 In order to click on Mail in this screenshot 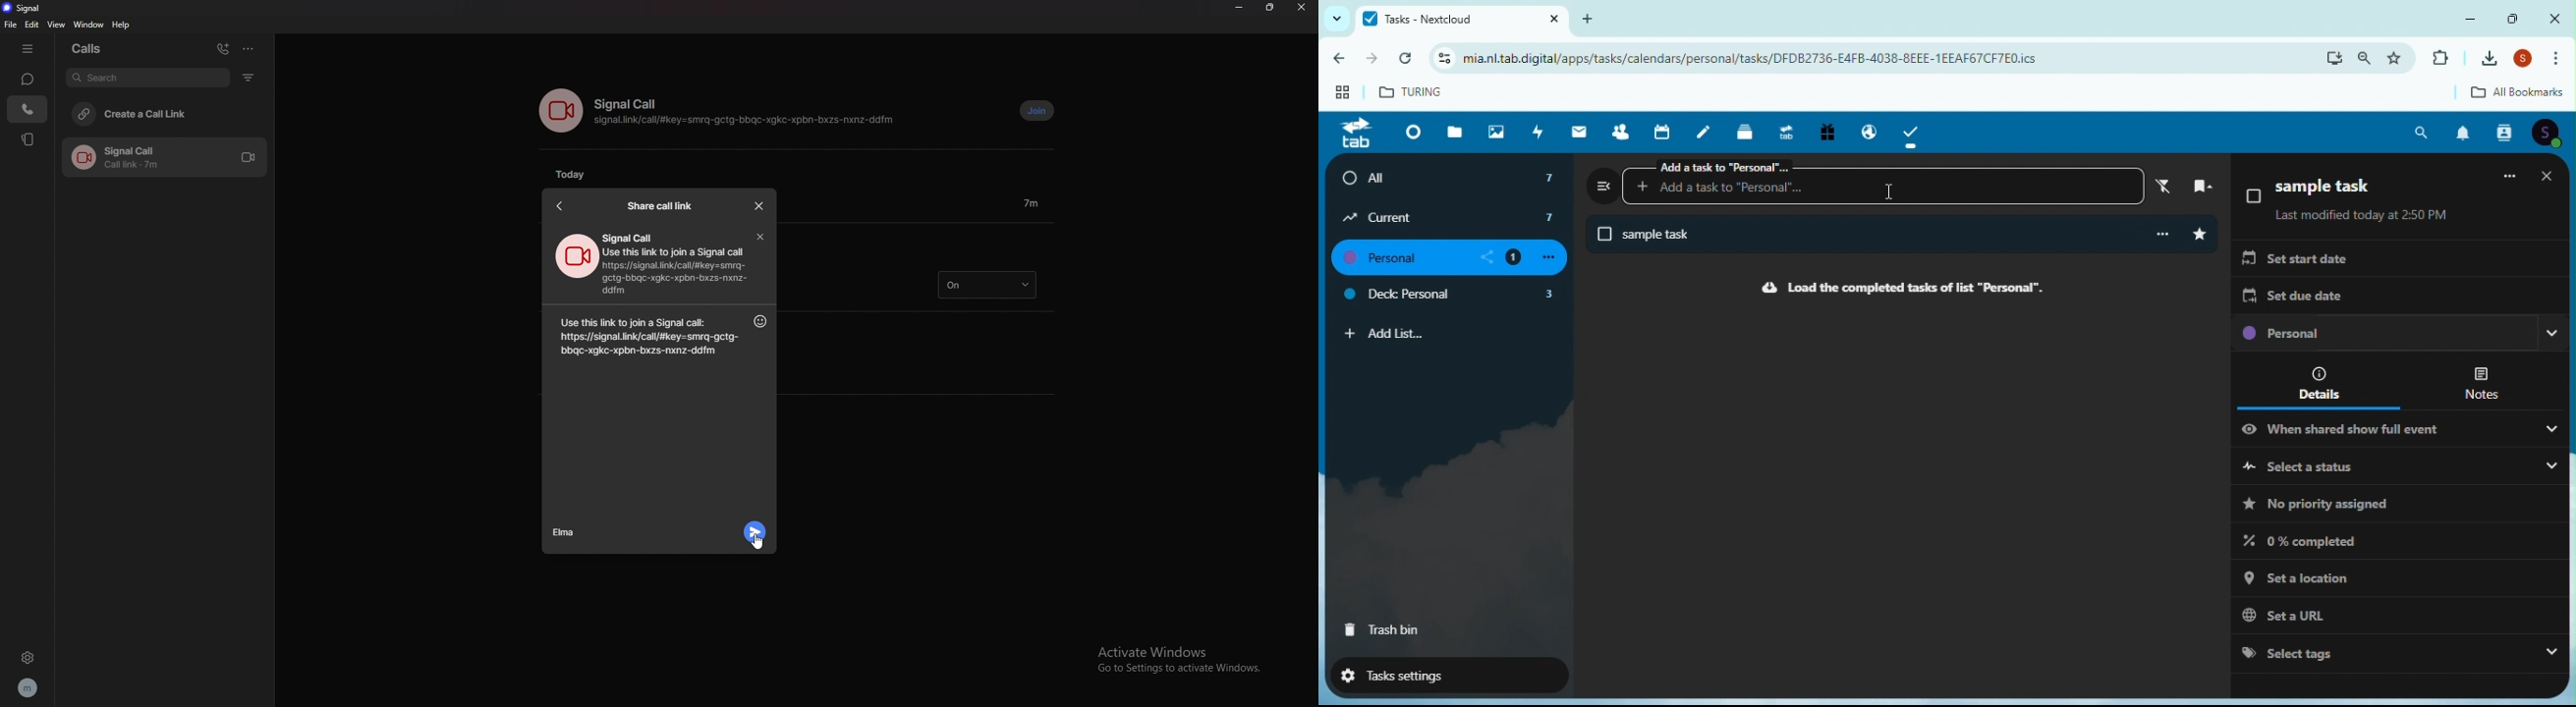, I will do `click(1582, 132)`.